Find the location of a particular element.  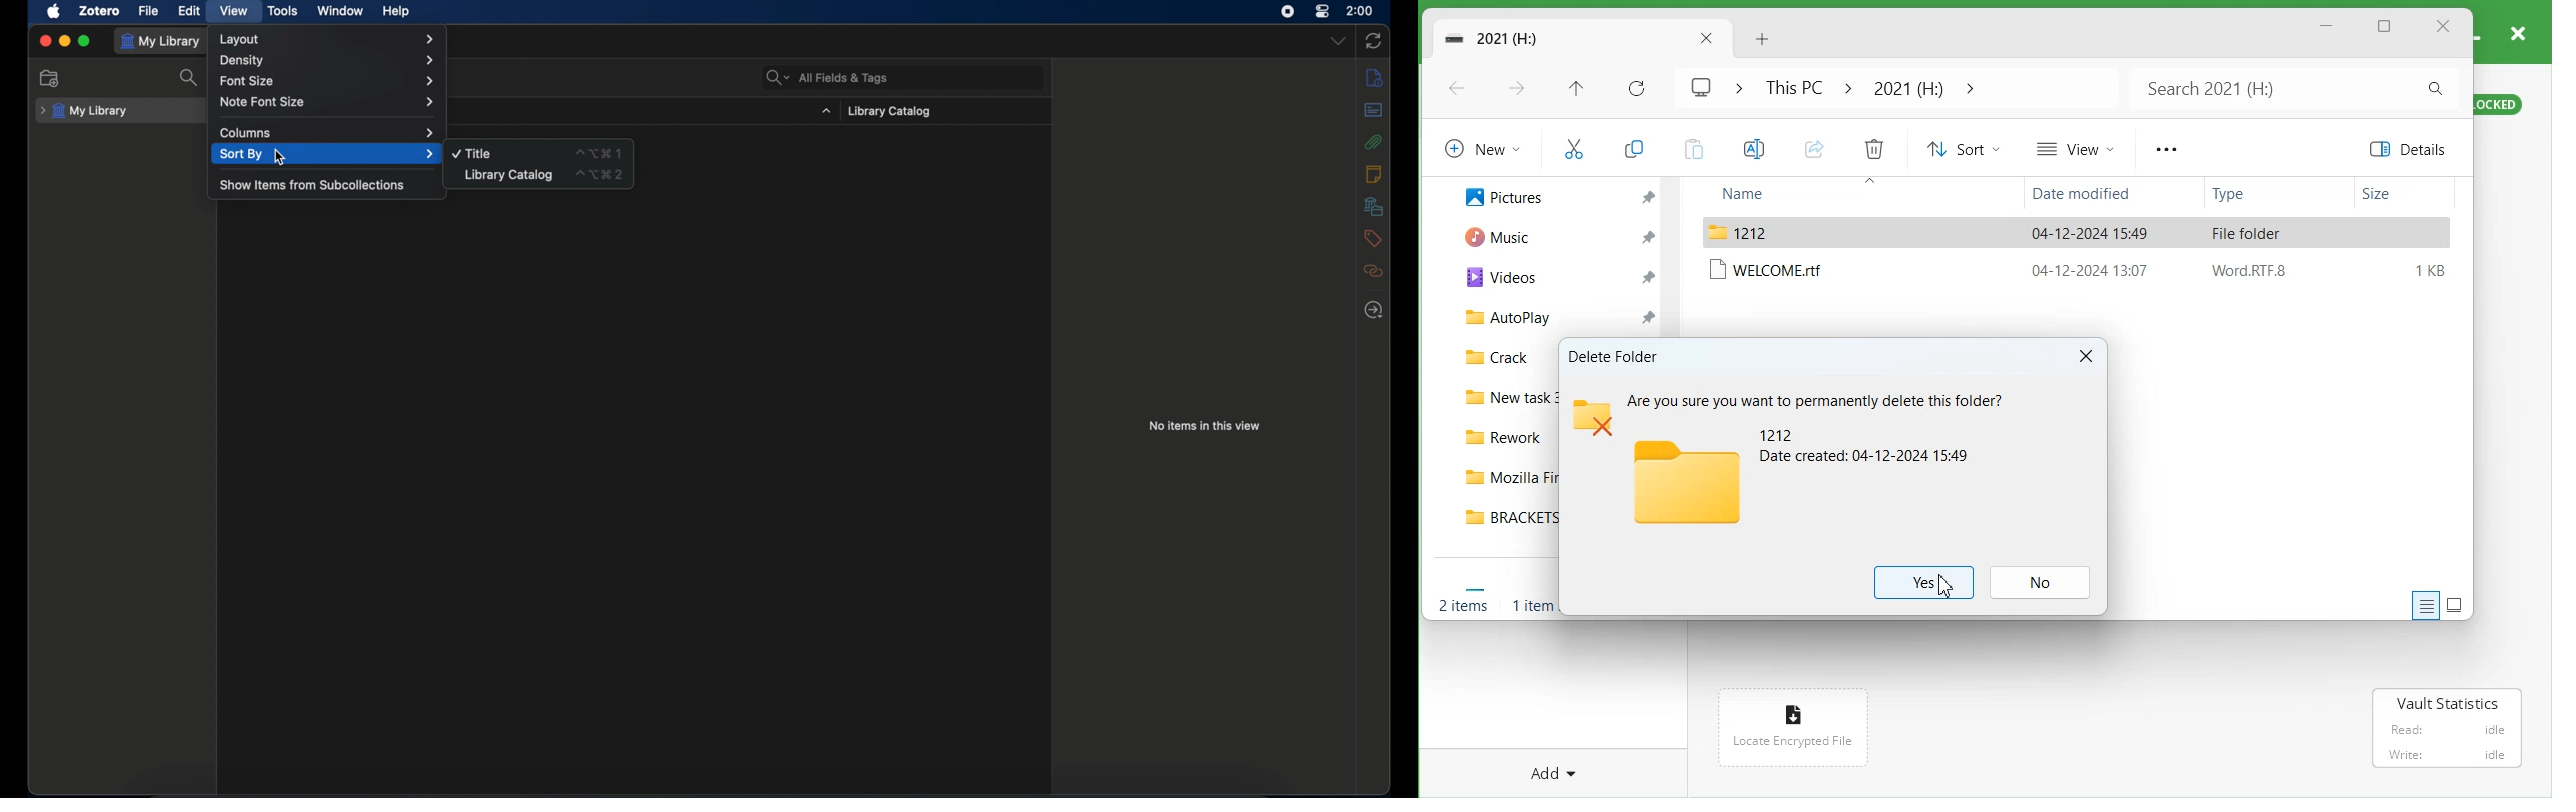

shortcut is located at coordinates (598, 153).